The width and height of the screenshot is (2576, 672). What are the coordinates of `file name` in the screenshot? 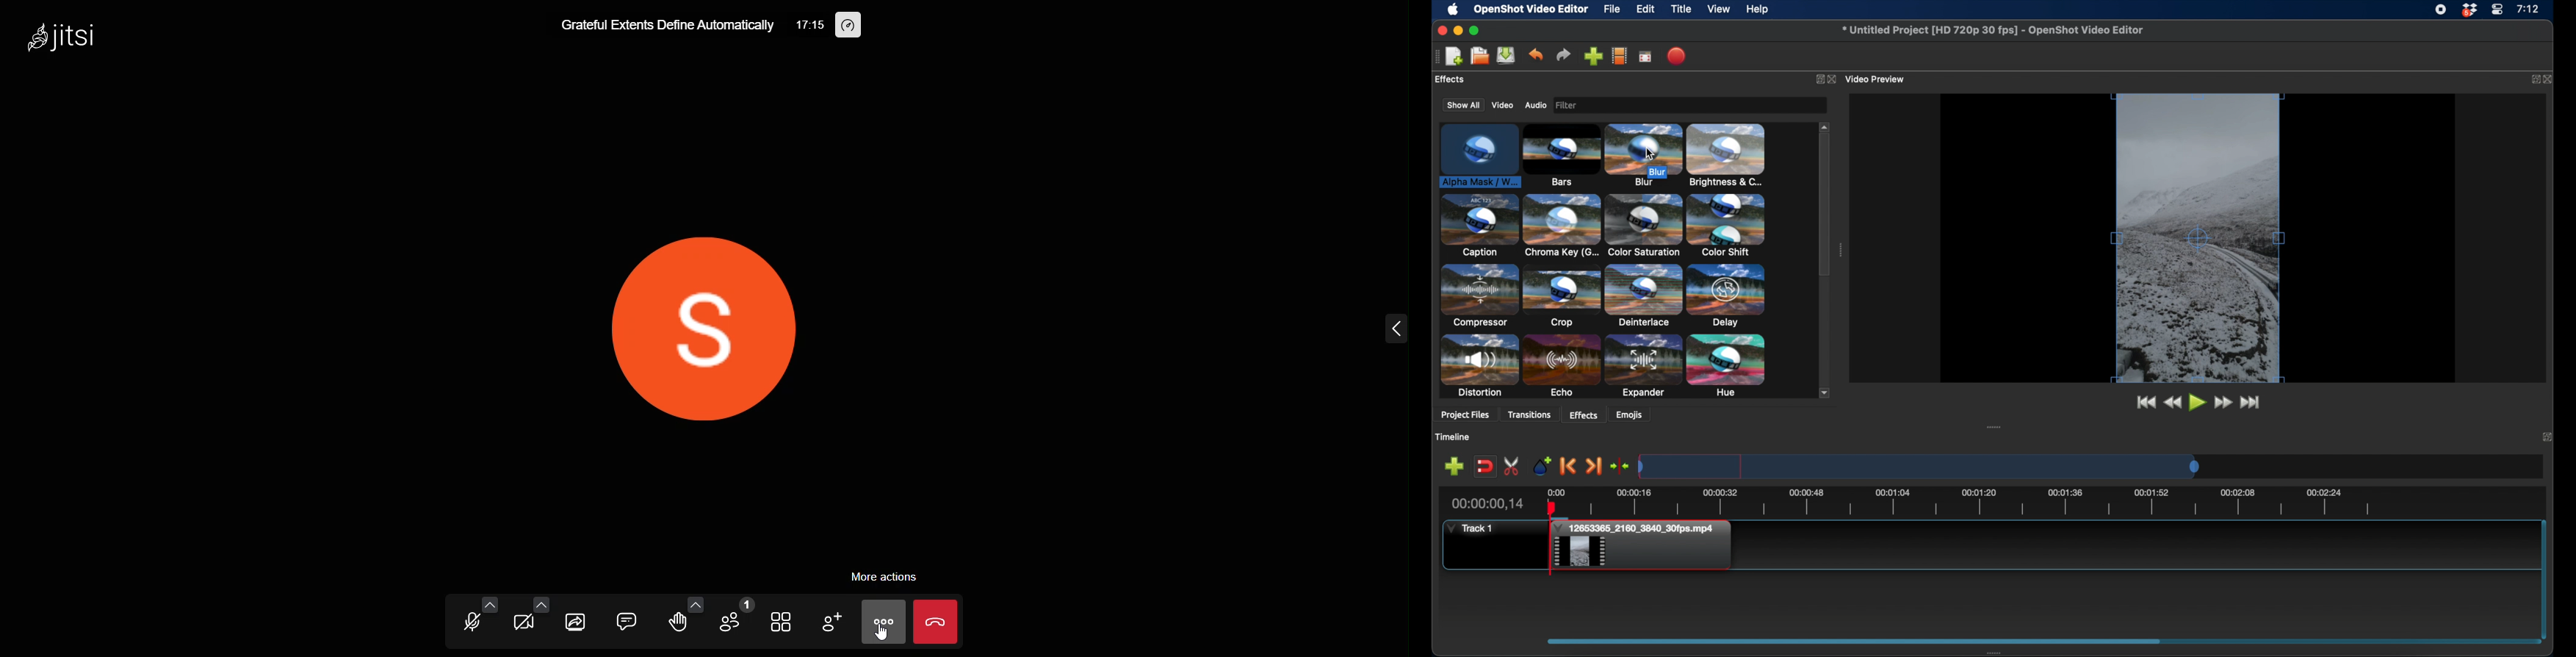 It's located at (1993, 30).